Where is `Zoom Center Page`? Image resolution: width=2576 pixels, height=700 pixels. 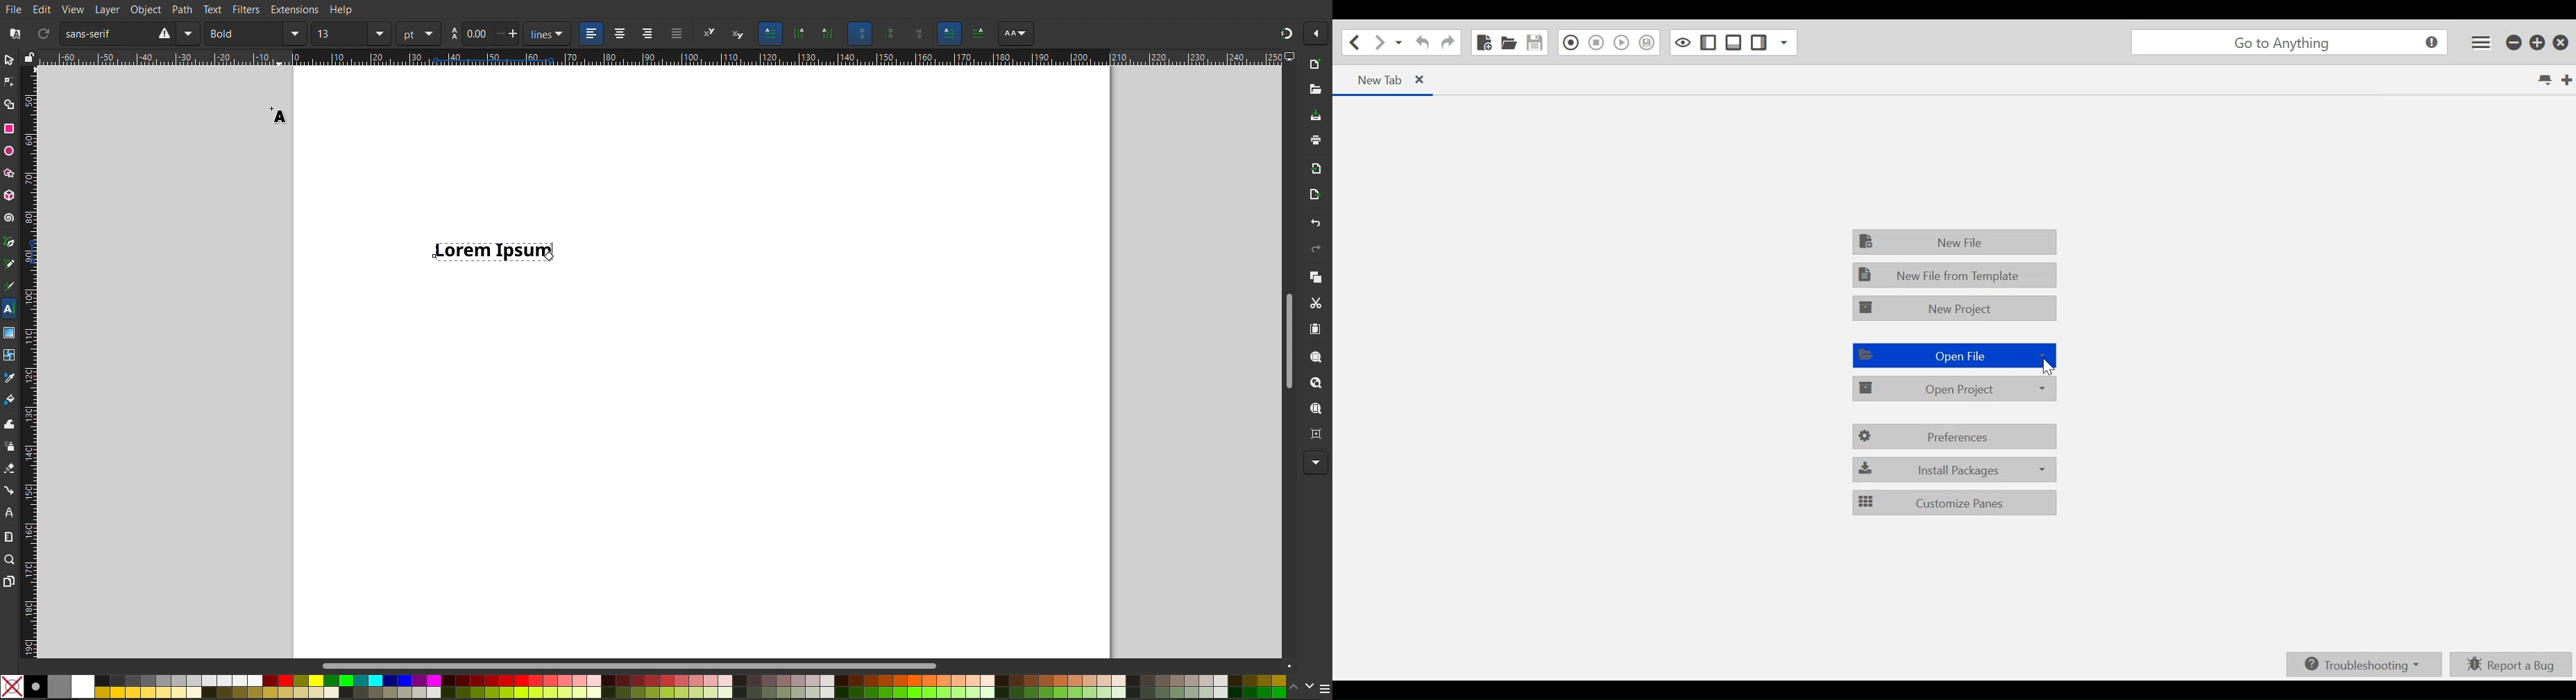 Zoom Center Page is located at coordinates (1314, 433).